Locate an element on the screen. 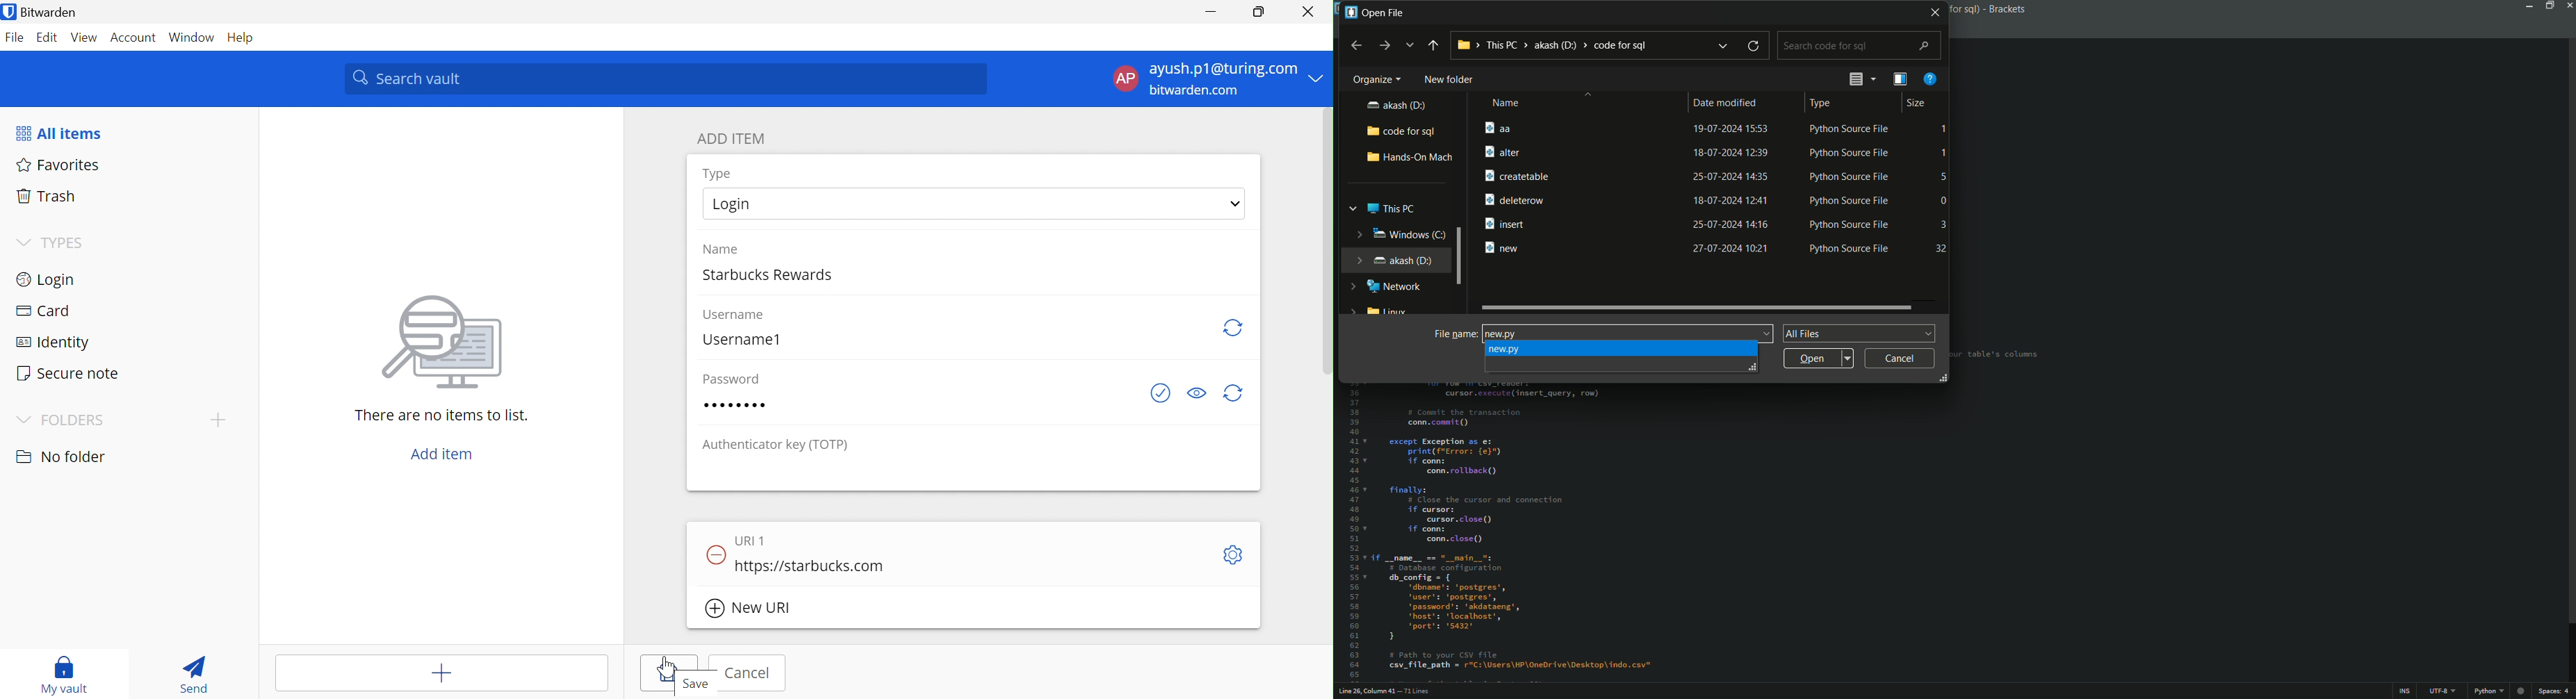 The height and width of the screenshot is (700, 2576). Username1 is located at coordinates (743, 338).